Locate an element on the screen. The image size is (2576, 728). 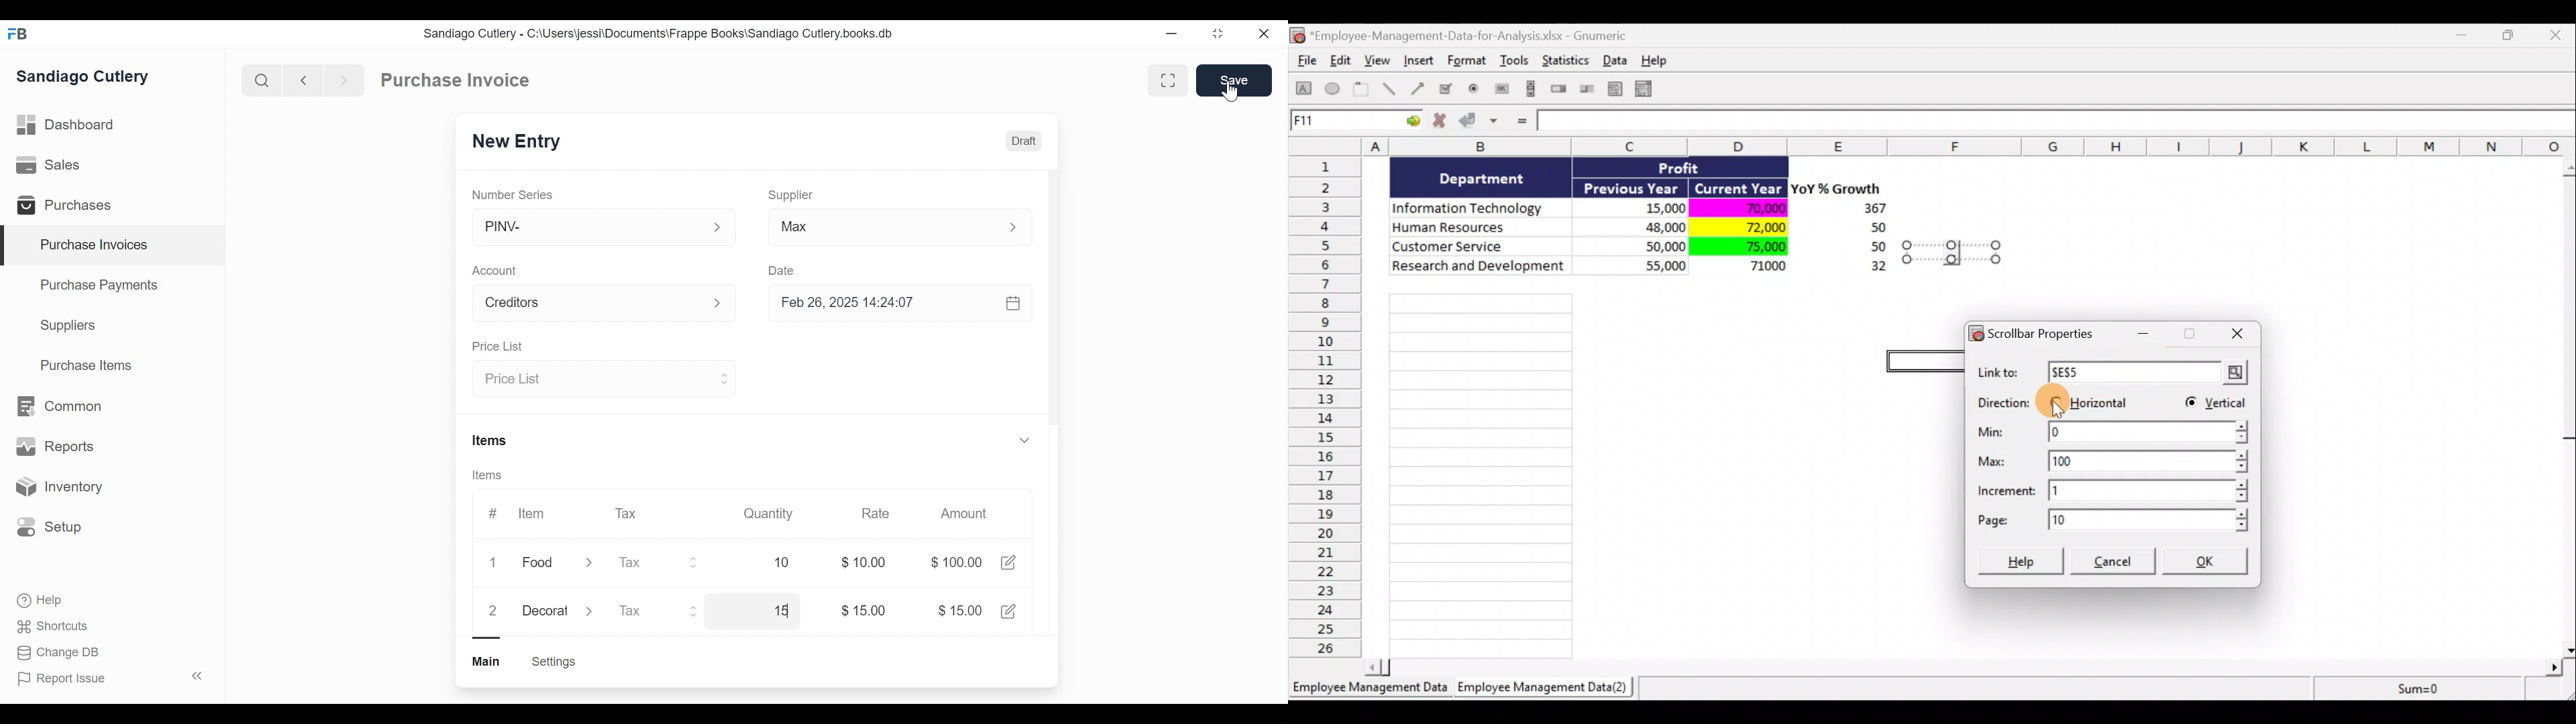
Setup is located at coordinates (50, 526).